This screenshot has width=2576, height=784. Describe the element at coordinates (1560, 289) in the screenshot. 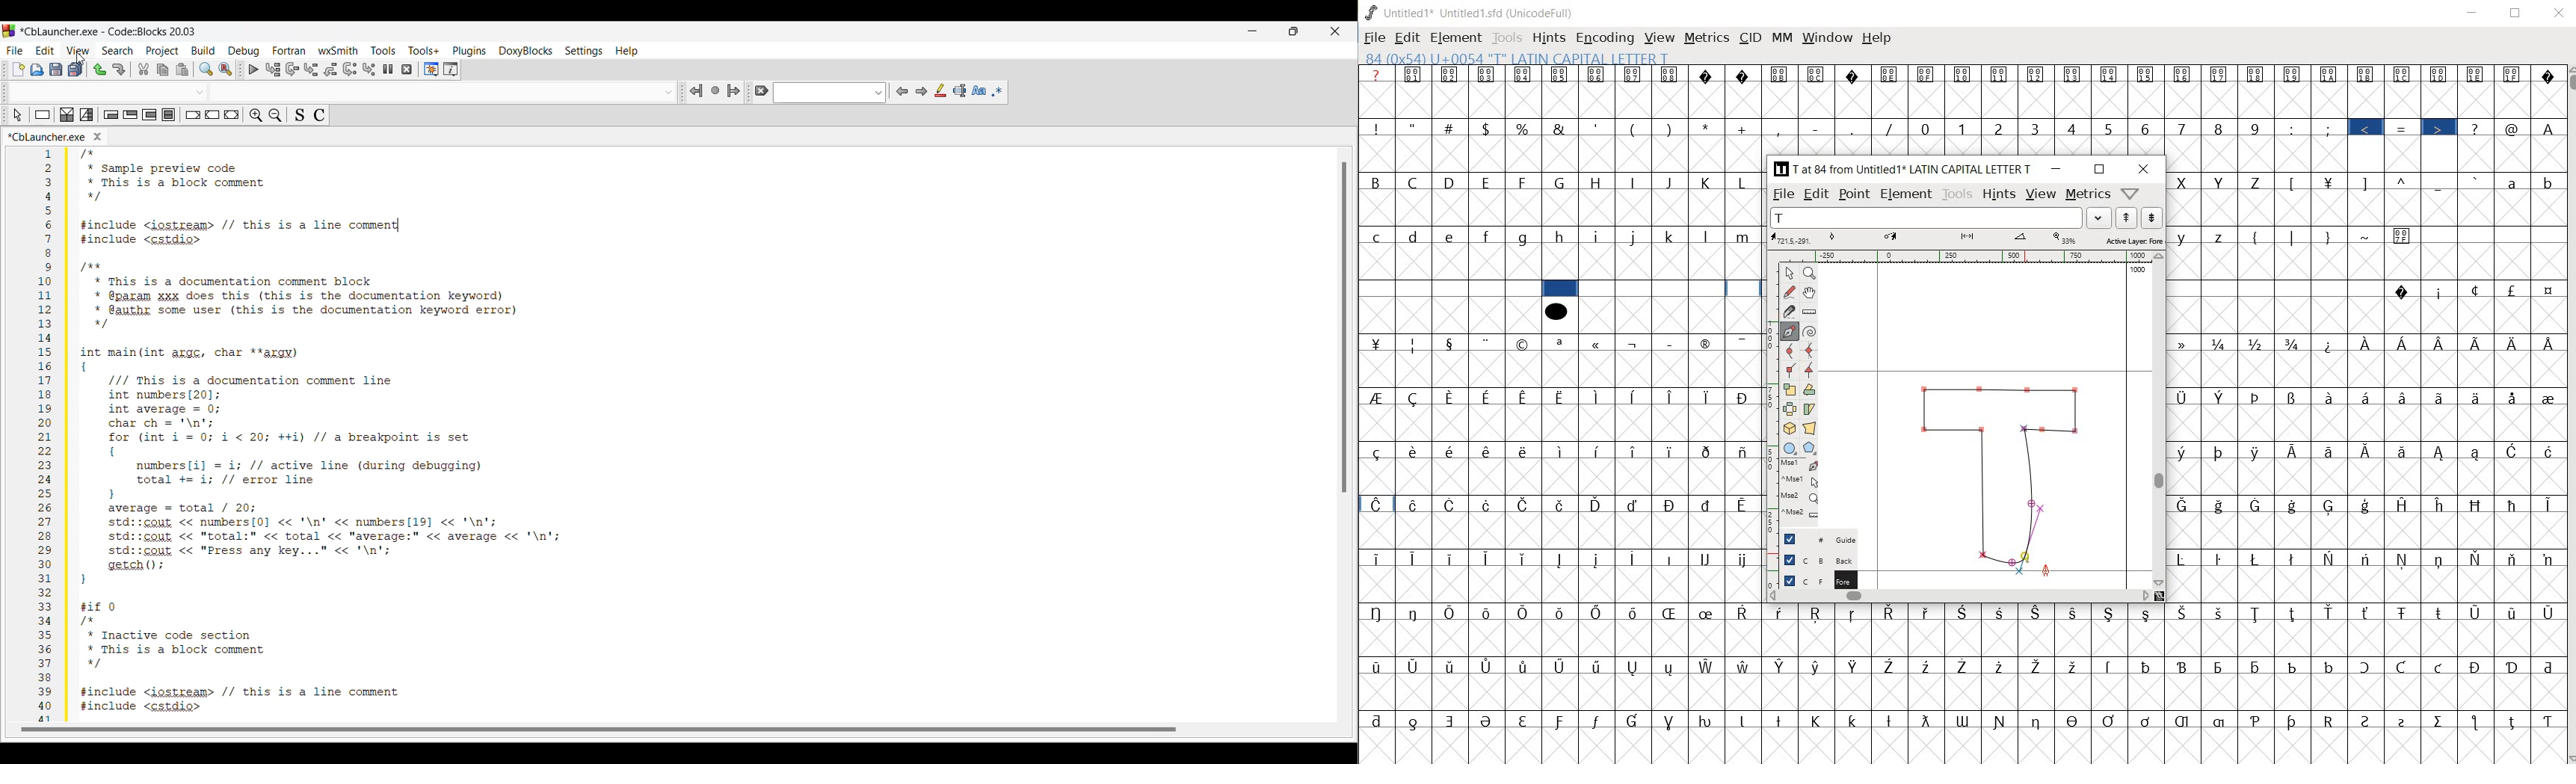

I see `cell selected` at that location.